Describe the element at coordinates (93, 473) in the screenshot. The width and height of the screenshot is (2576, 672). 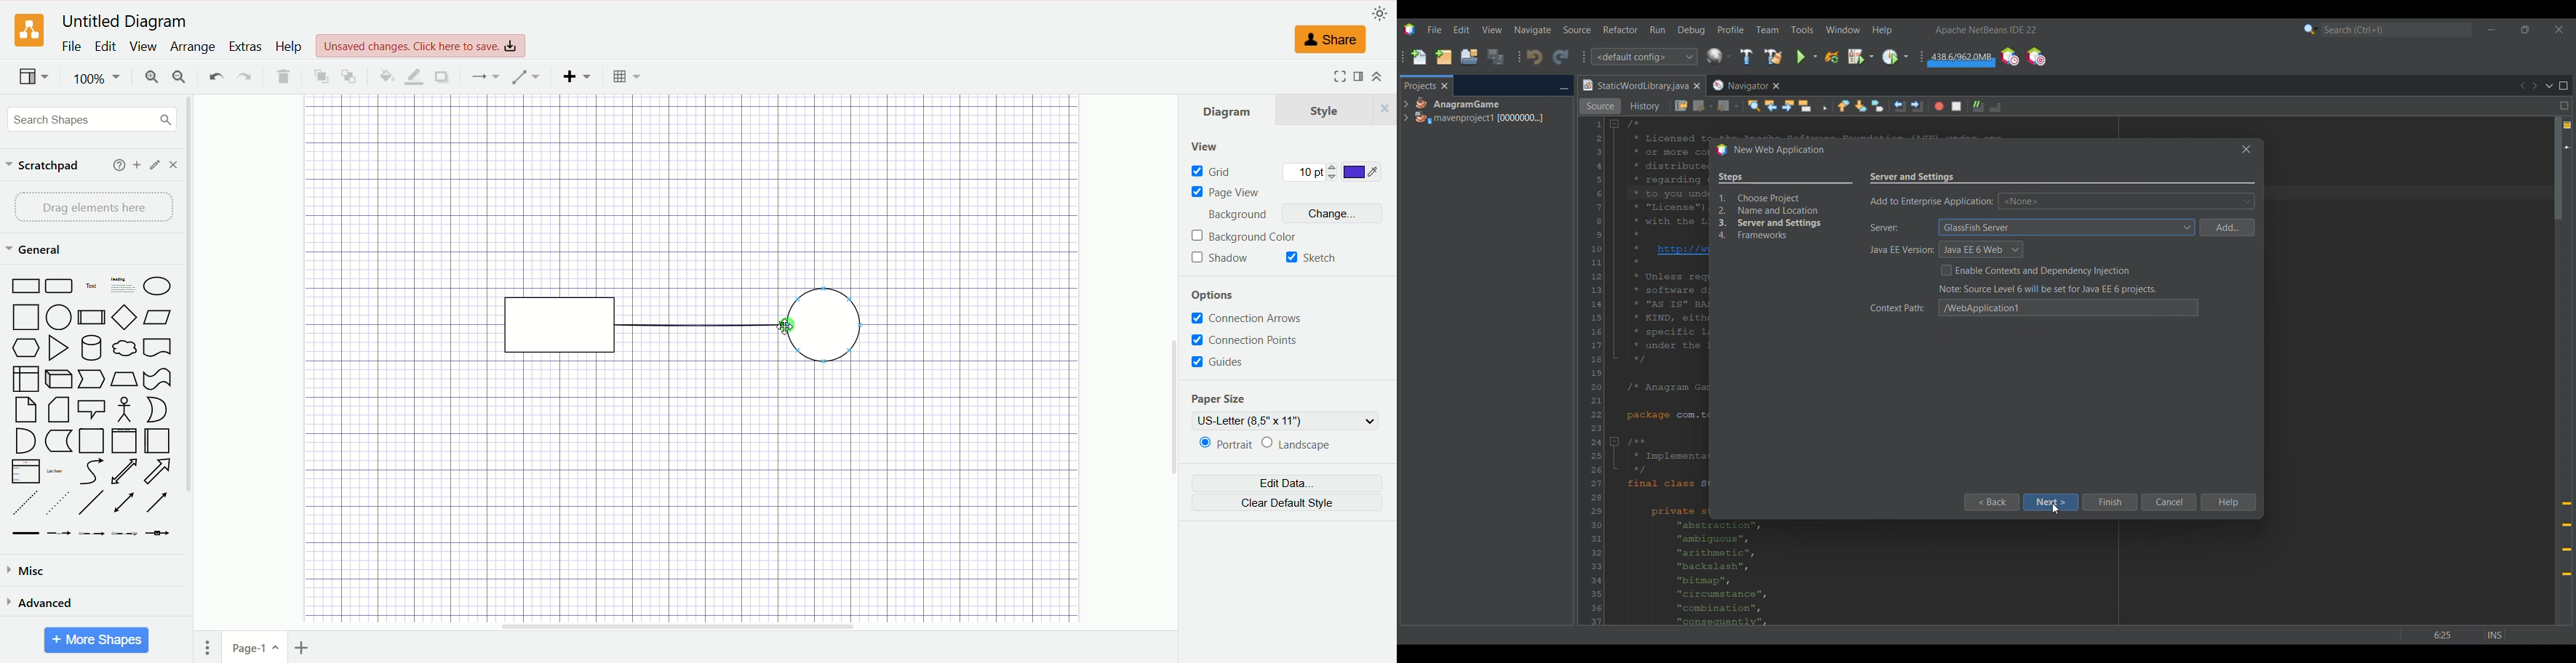
I see `Curved Arrow` at that location.